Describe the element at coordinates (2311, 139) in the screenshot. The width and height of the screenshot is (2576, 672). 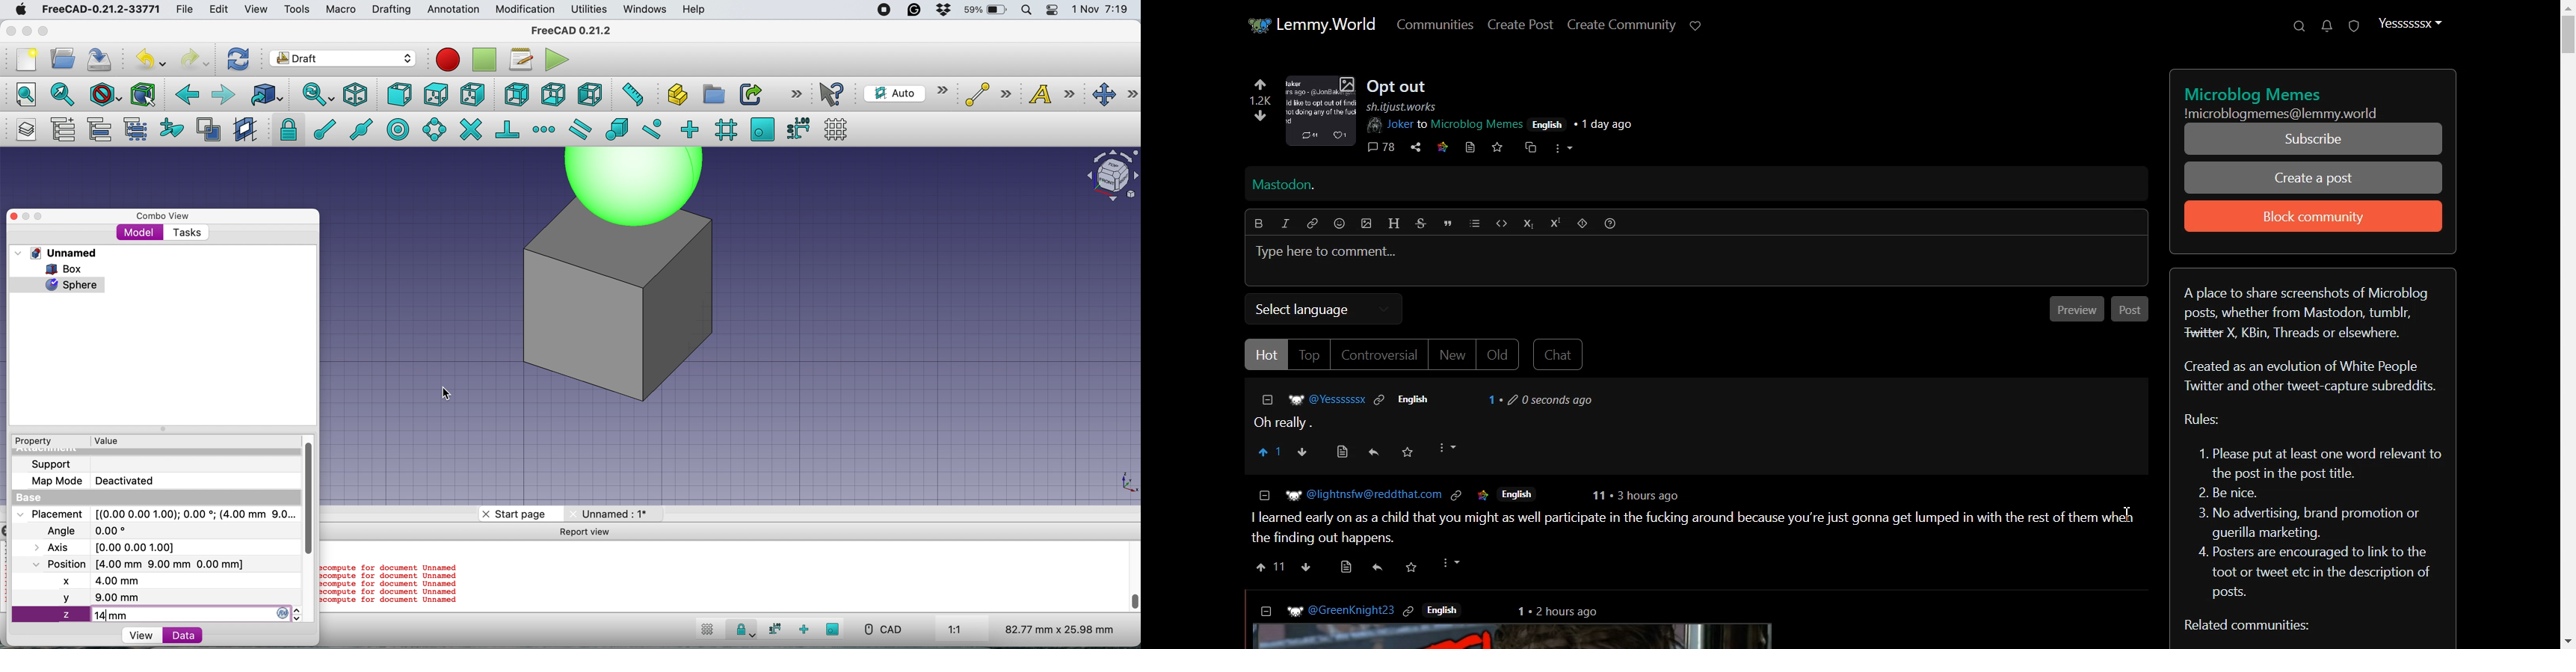
I see `Subscribe` at that location.